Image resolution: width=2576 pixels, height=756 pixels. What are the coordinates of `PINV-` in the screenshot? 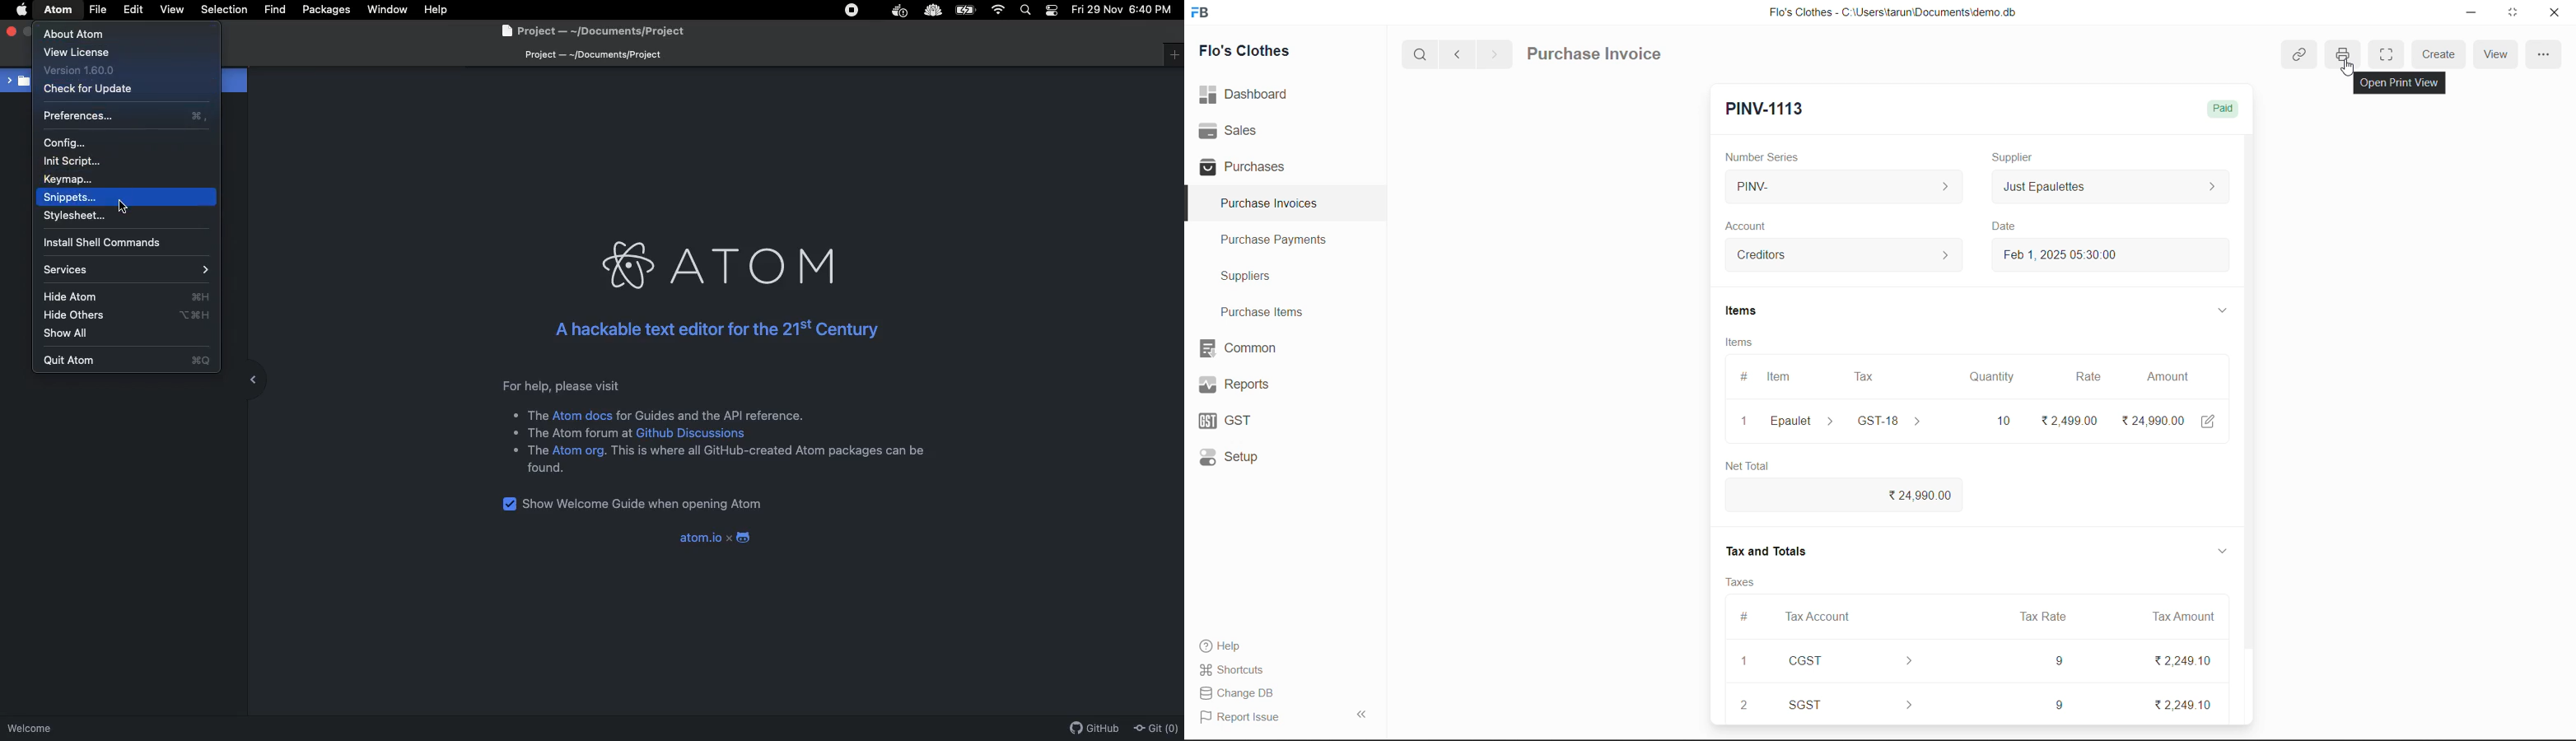 It's located at (1843, 187).